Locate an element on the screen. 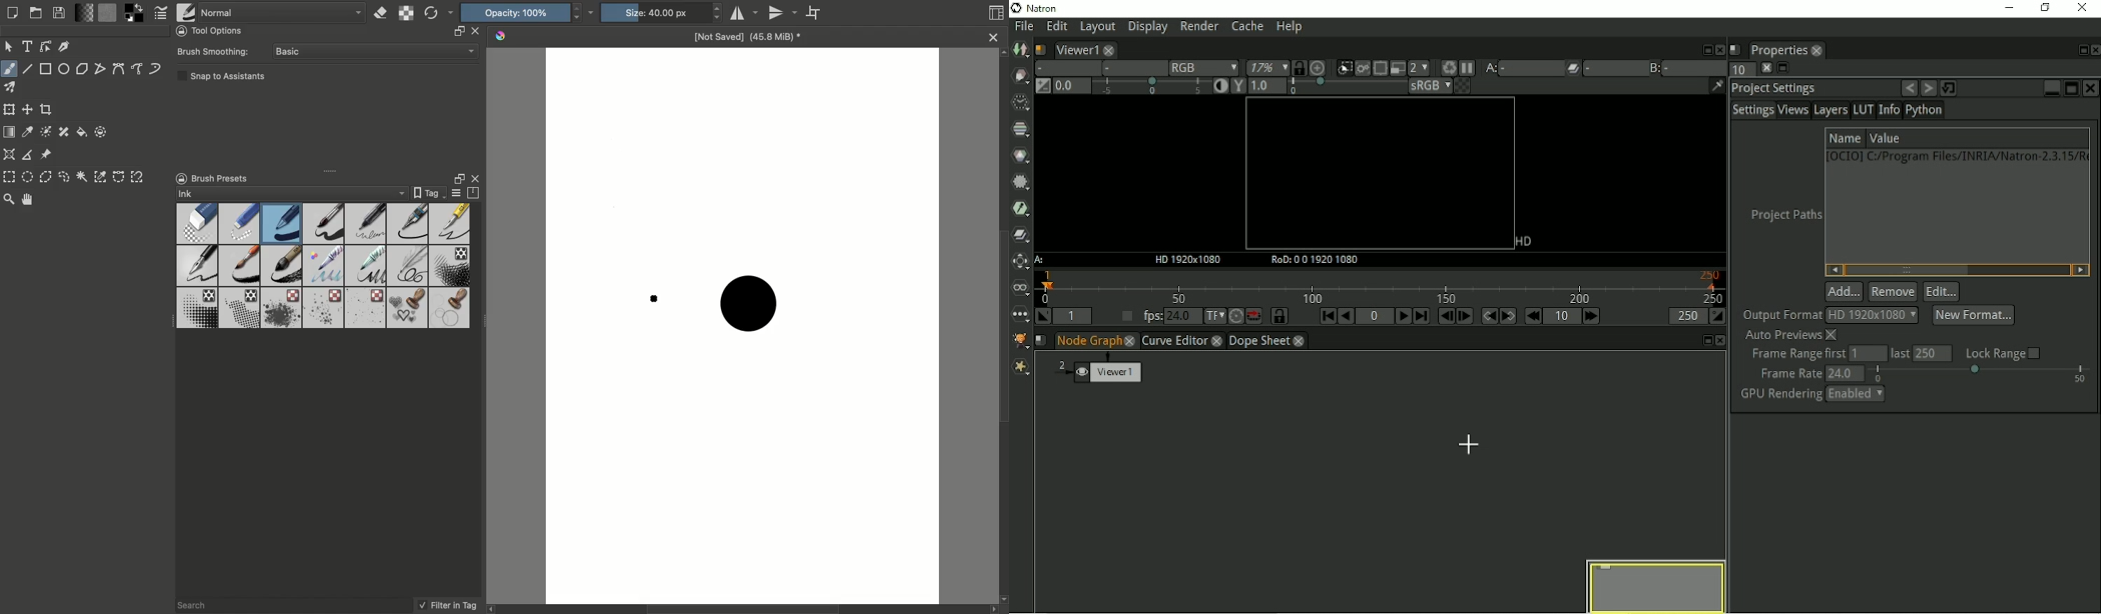 This screenshot has width=2128, height=616. close is located at coordinates (475, 32).